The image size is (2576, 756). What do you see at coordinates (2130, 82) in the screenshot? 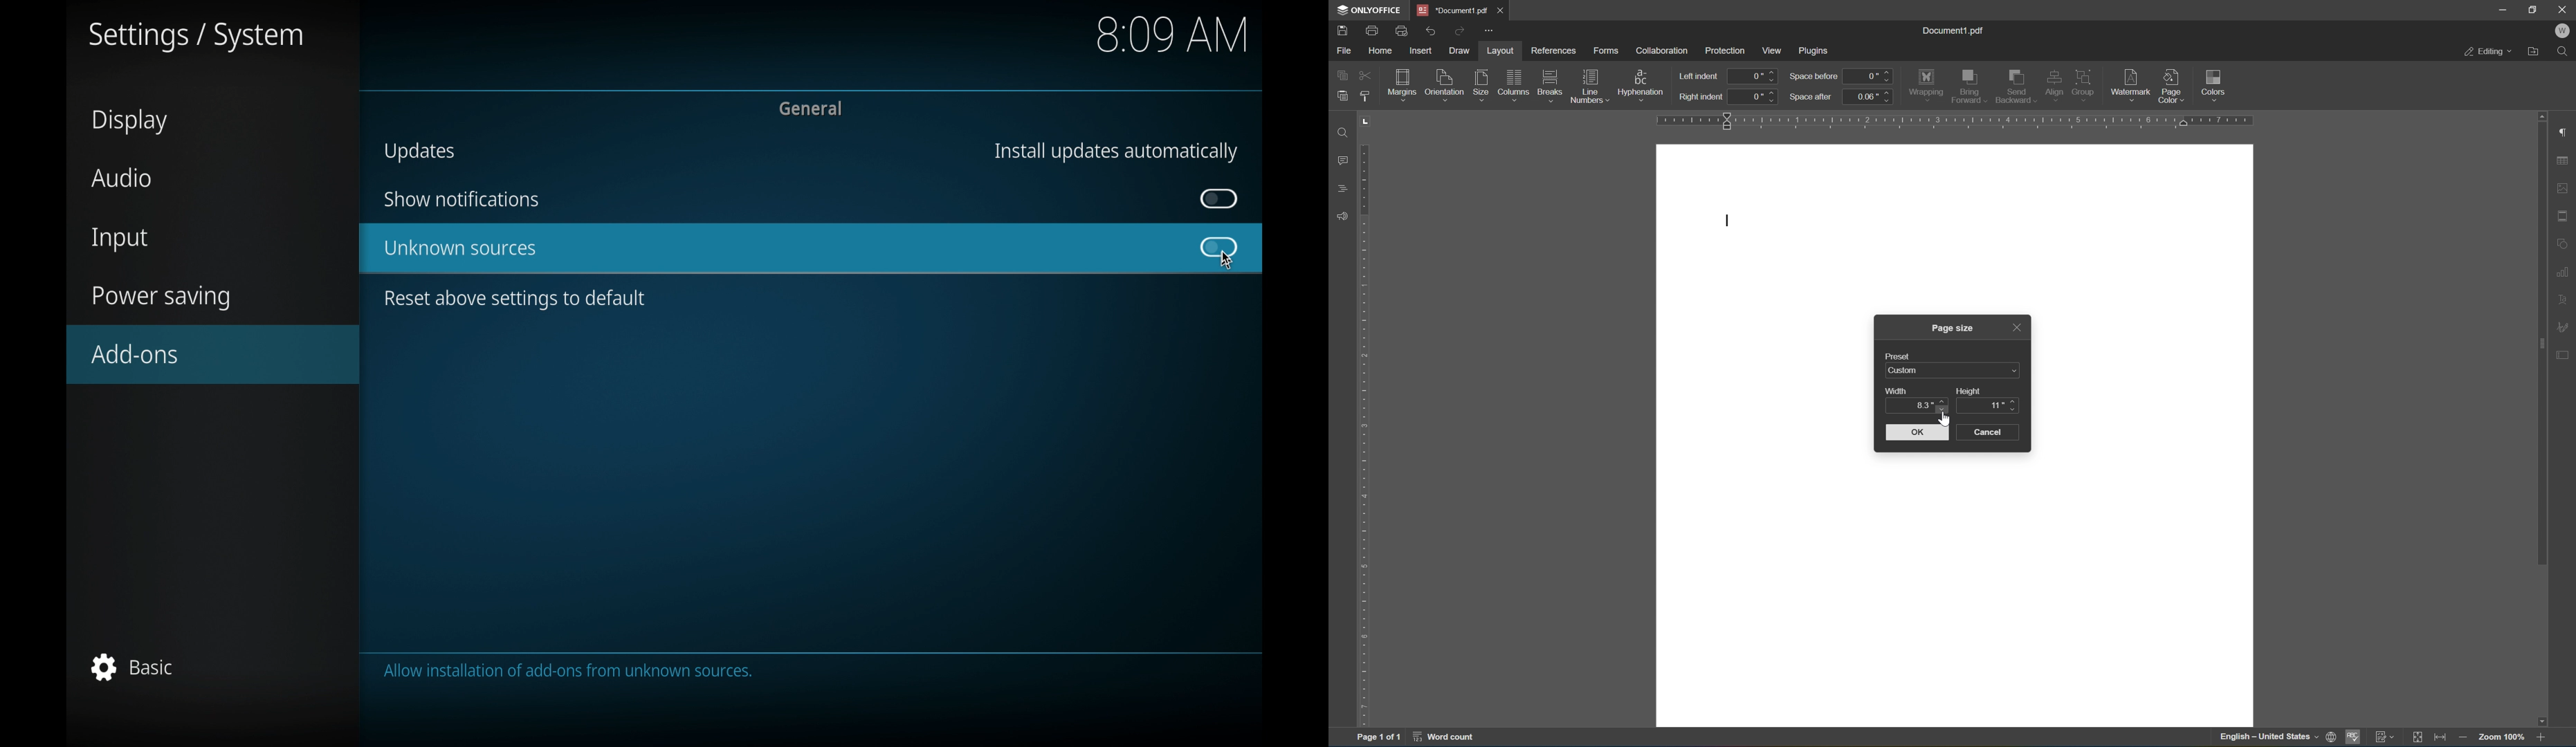
I see `watermark` at bounding box center [2130, 82].